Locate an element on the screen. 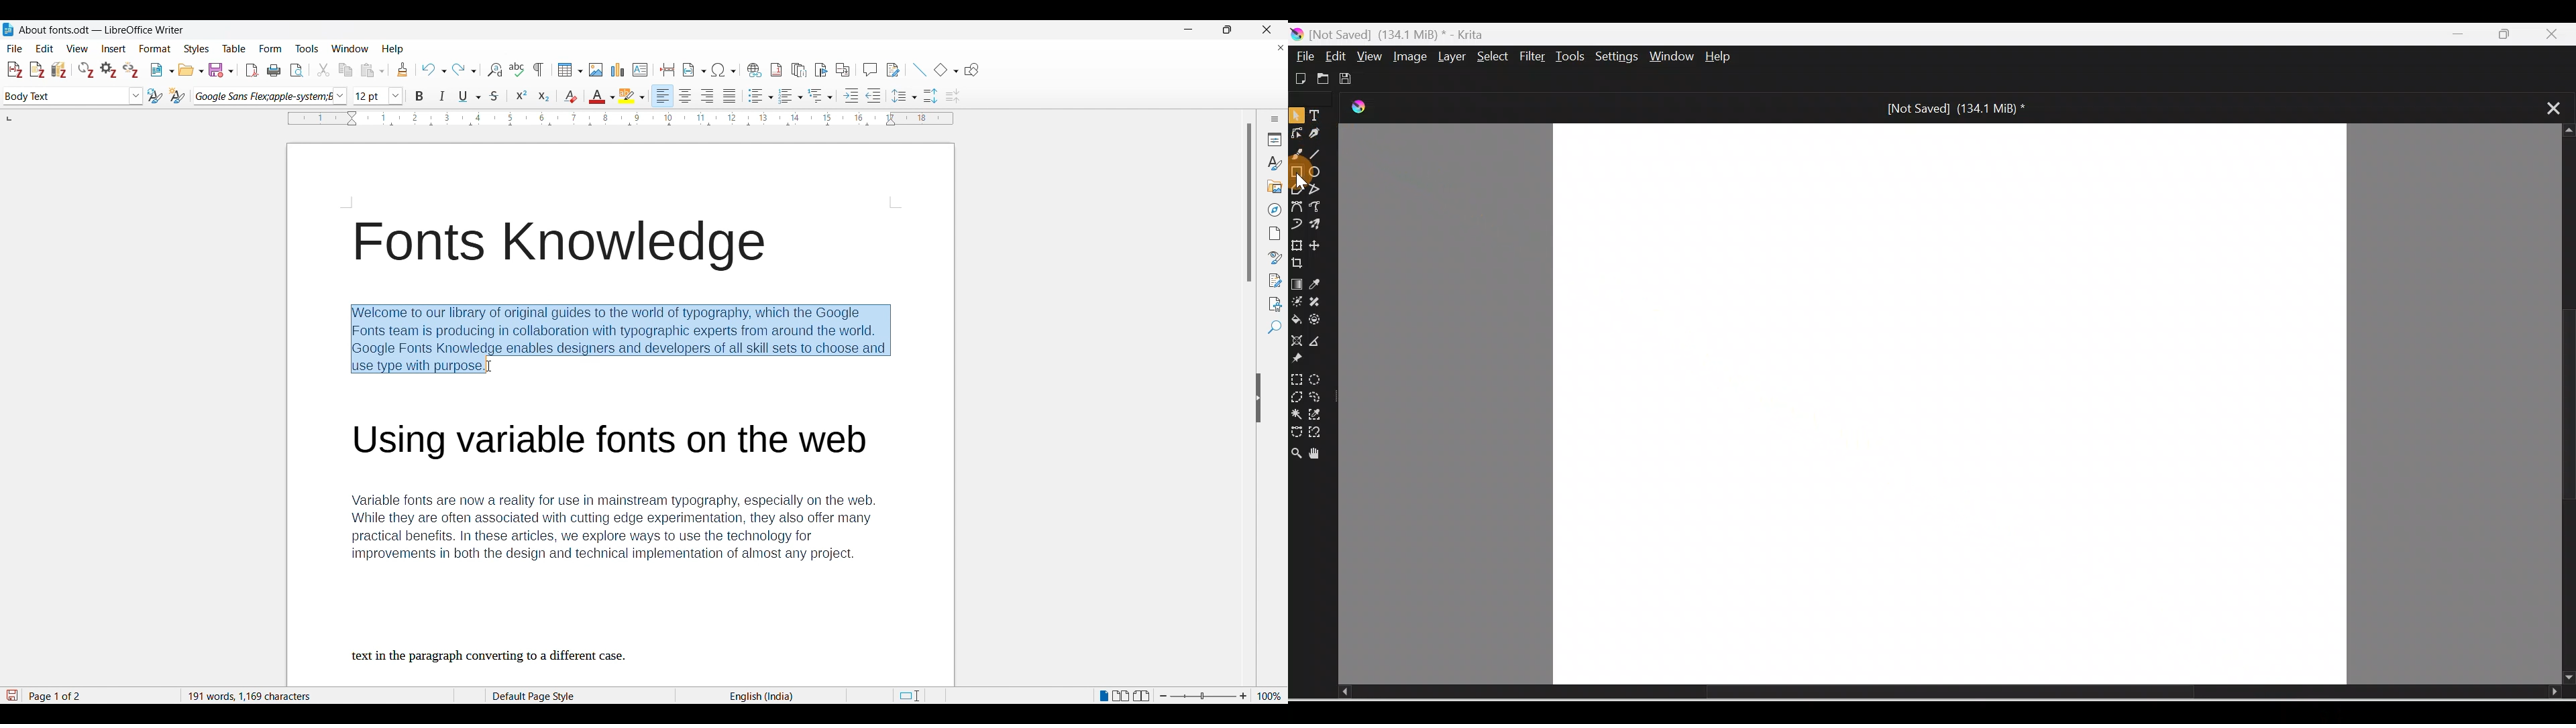 This screenshot has height=728, width=2576. Insert line is located at coordinates (919, 70).